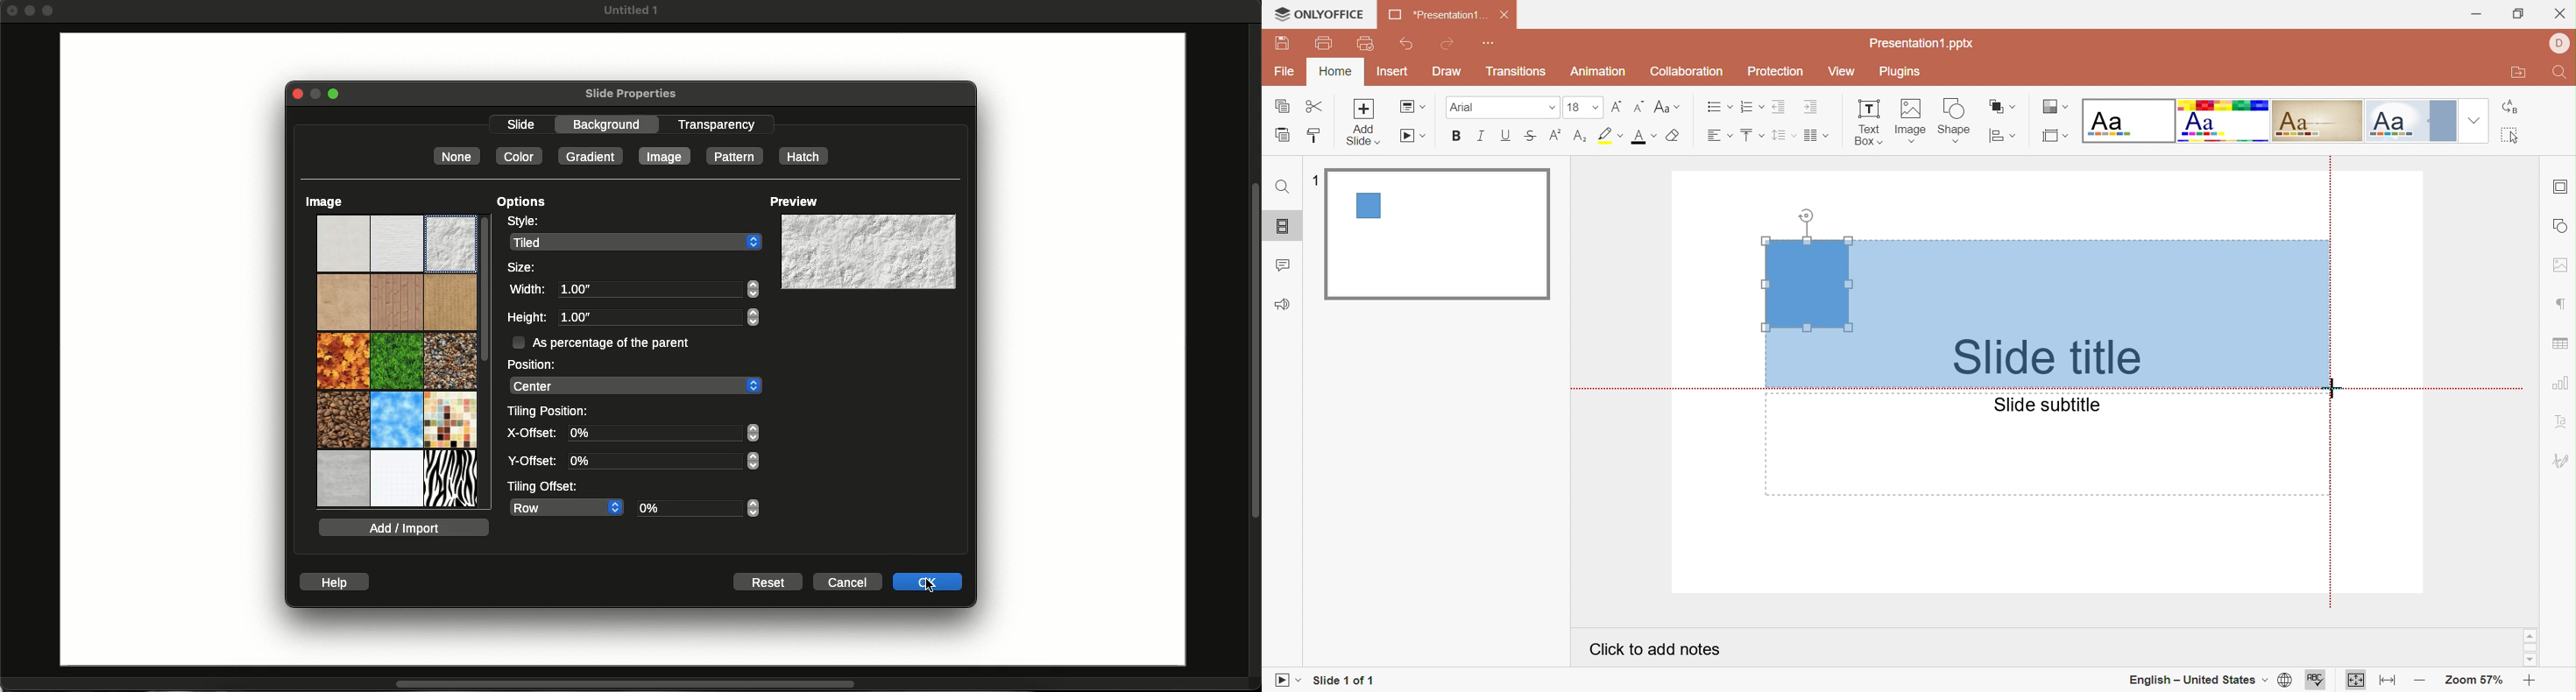 The image size is (2576, 700). I want to click on Drop down, so click(2475, 120).